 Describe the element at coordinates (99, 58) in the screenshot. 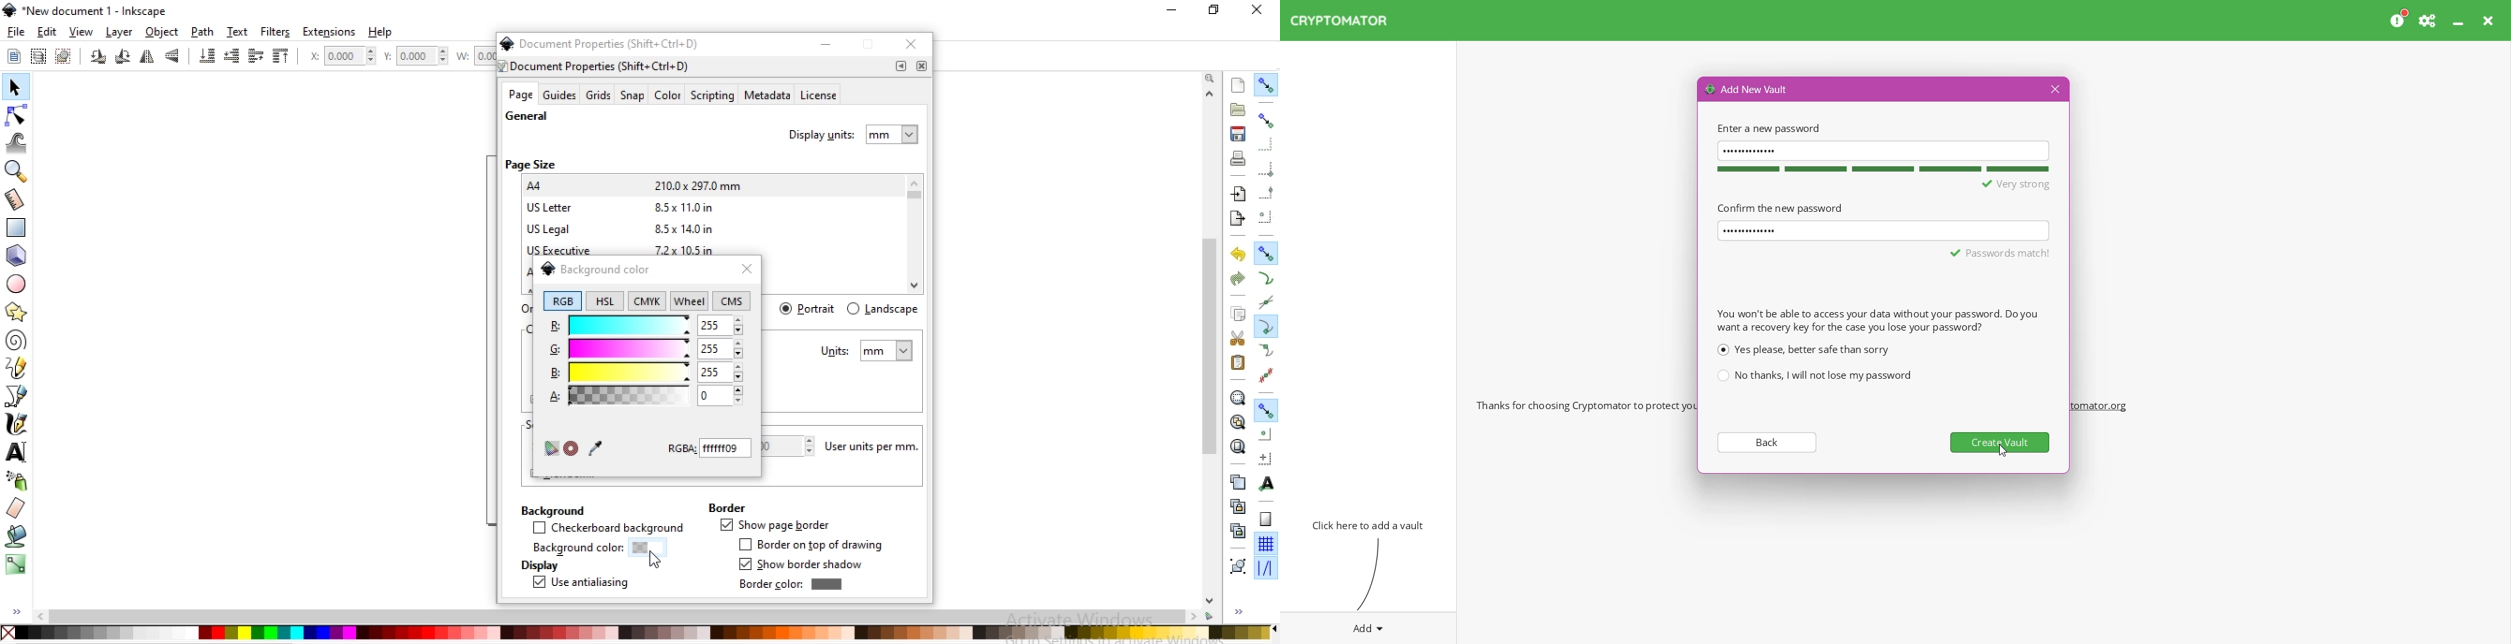

I see `rotate 90 clockwise` at that location.